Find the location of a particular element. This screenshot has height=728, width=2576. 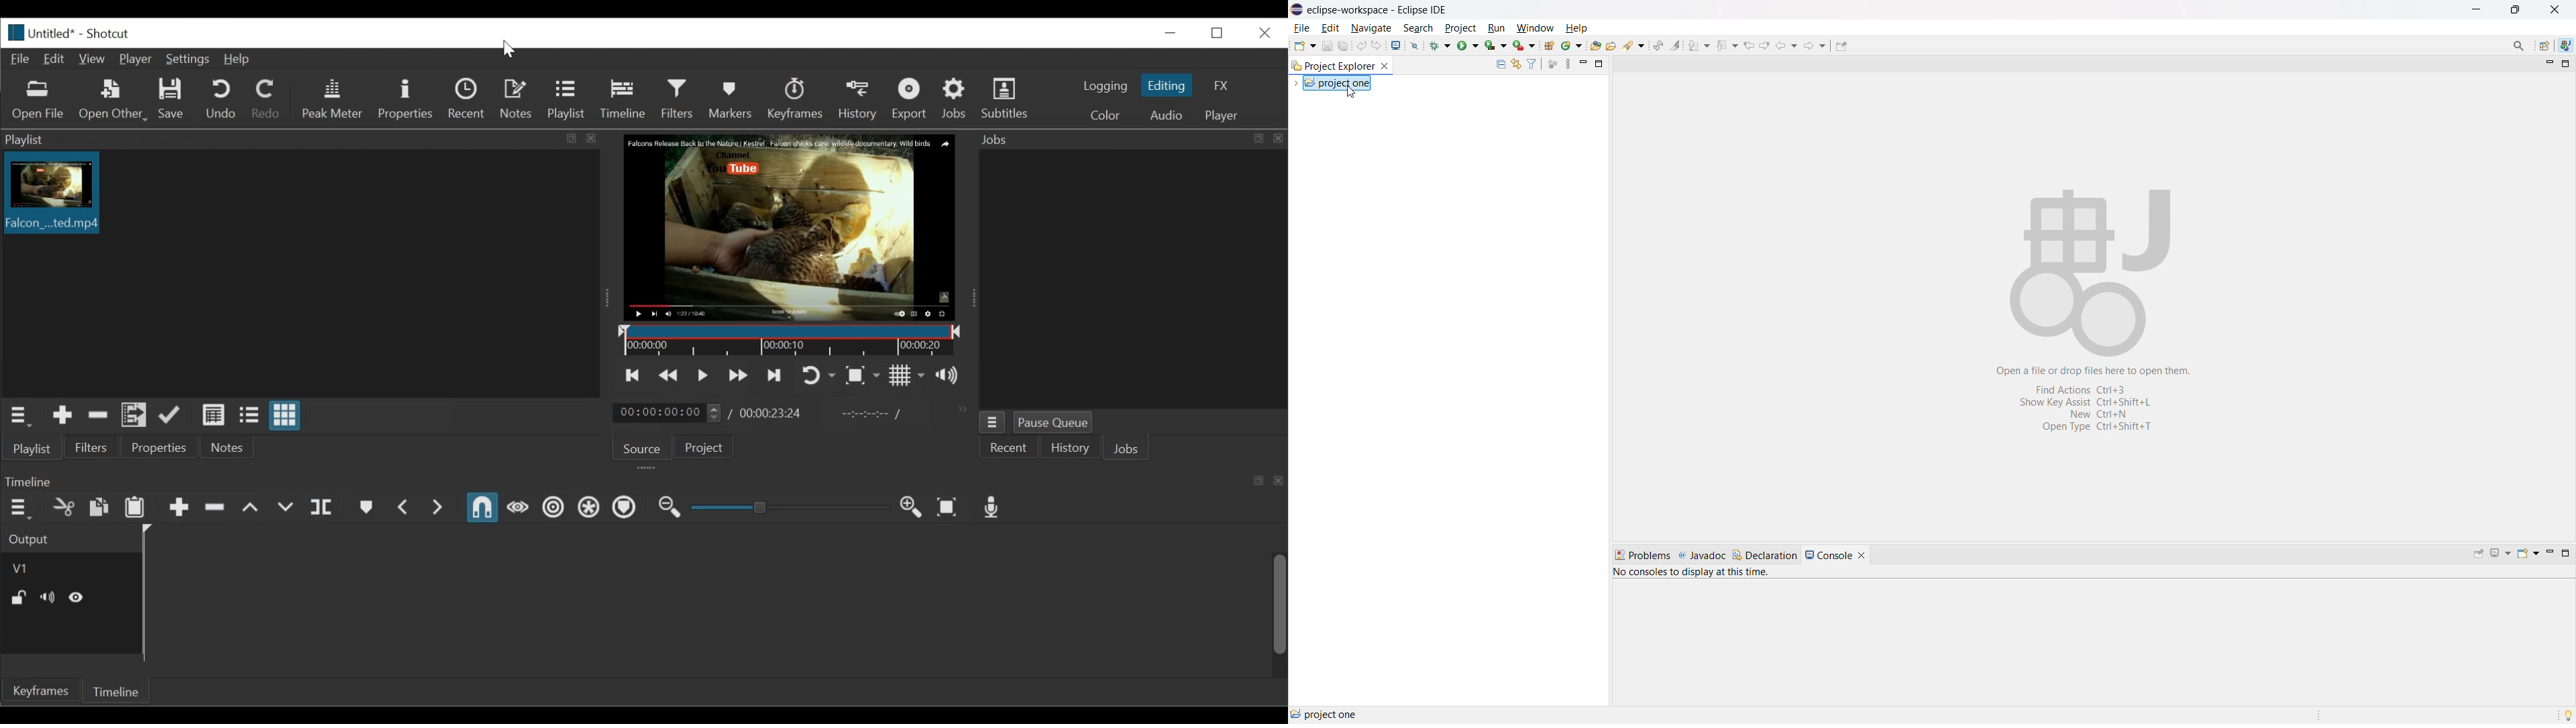

File is located at coordinates (19, 58).